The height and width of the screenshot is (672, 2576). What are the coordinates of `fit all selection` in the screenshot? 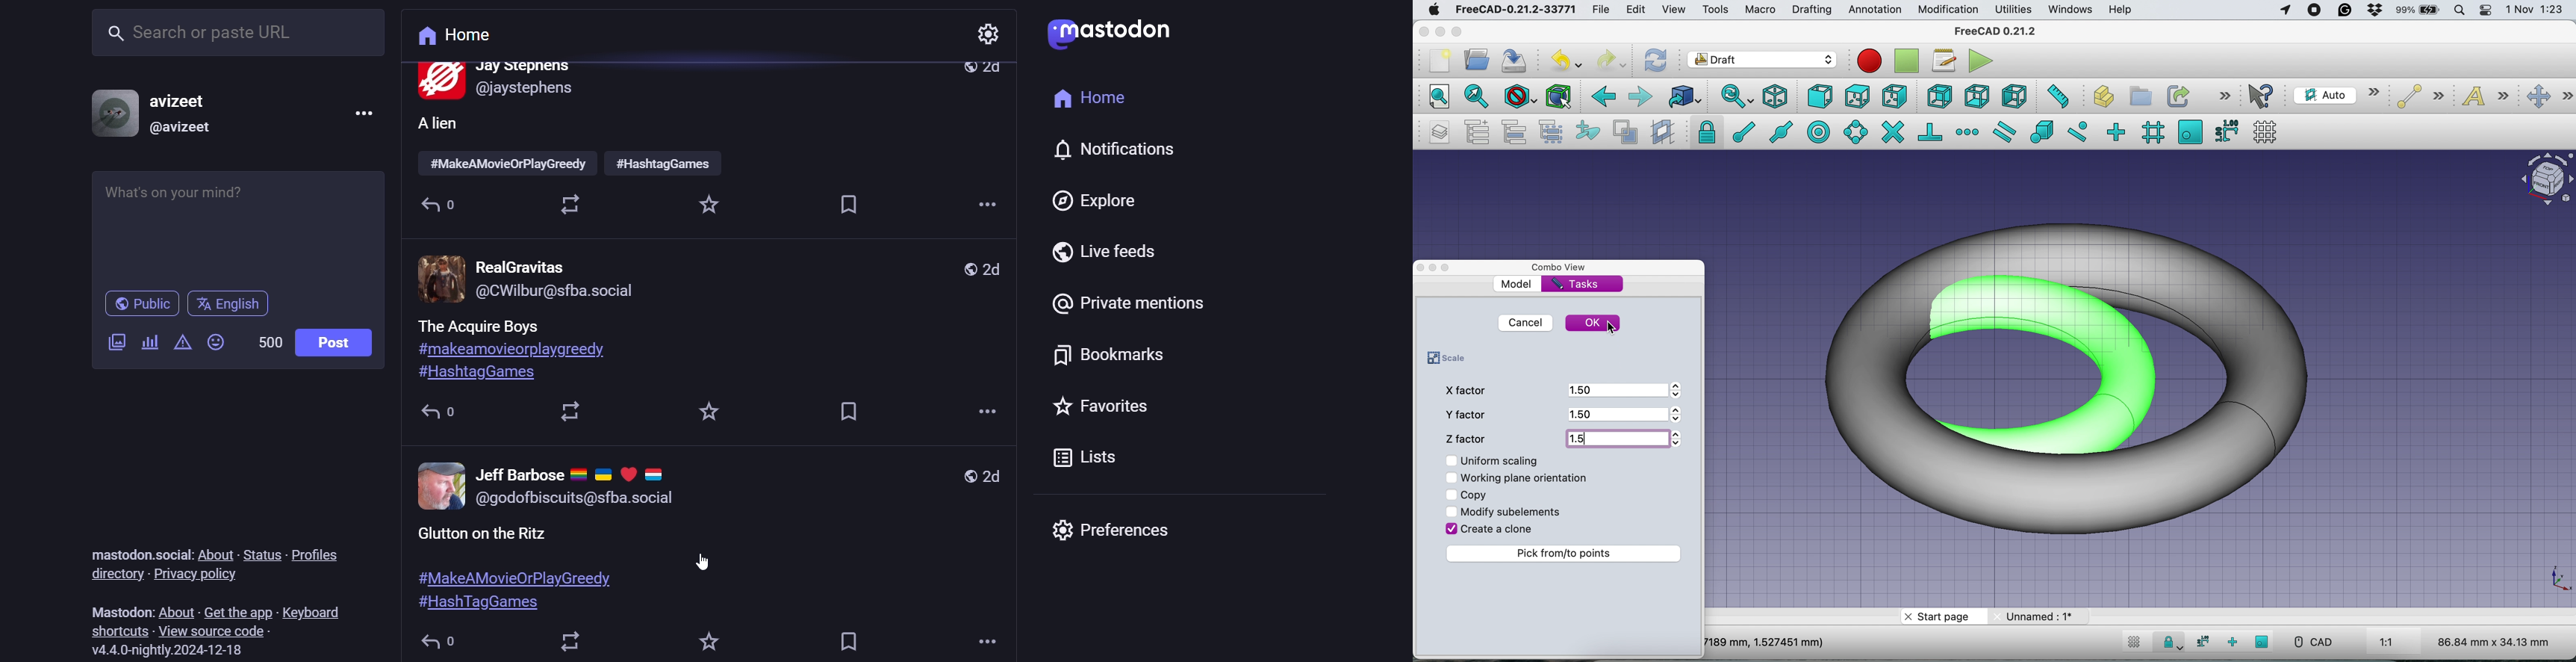 It's located at (1474, 98).